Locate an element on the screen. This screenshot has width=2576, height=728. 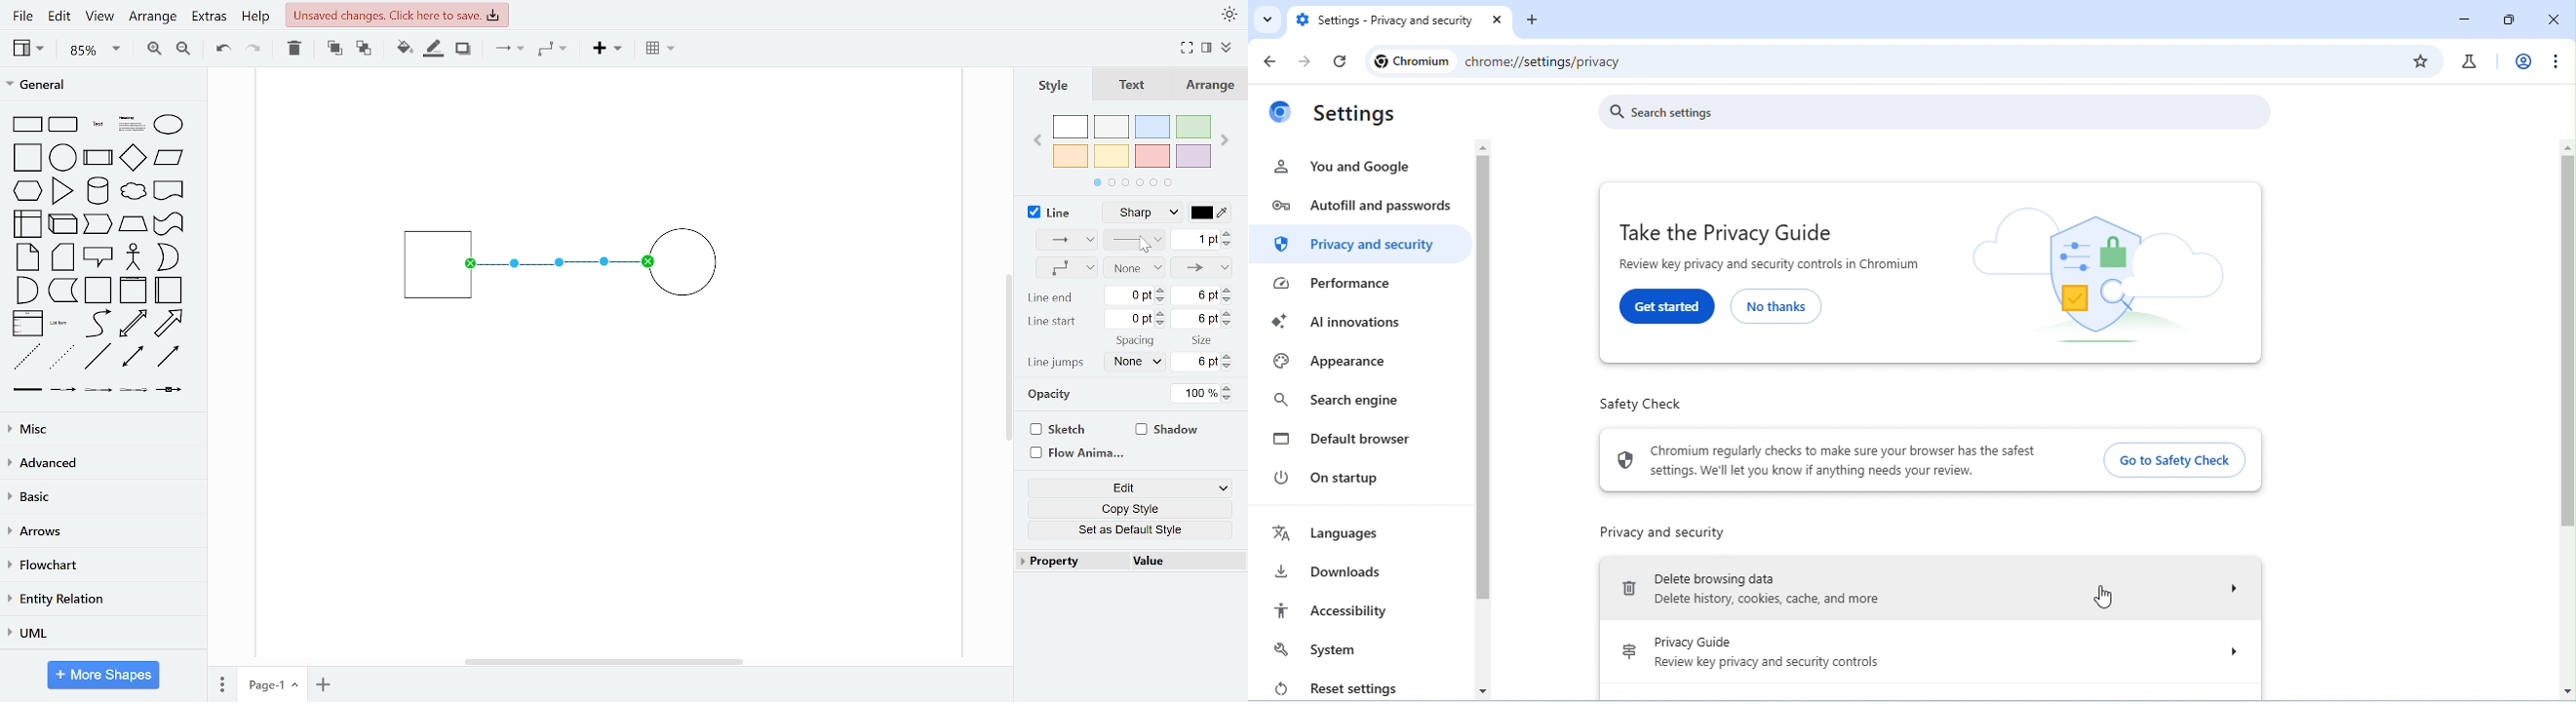
review key privacy and security controls is located at coordinates (1767, 662).